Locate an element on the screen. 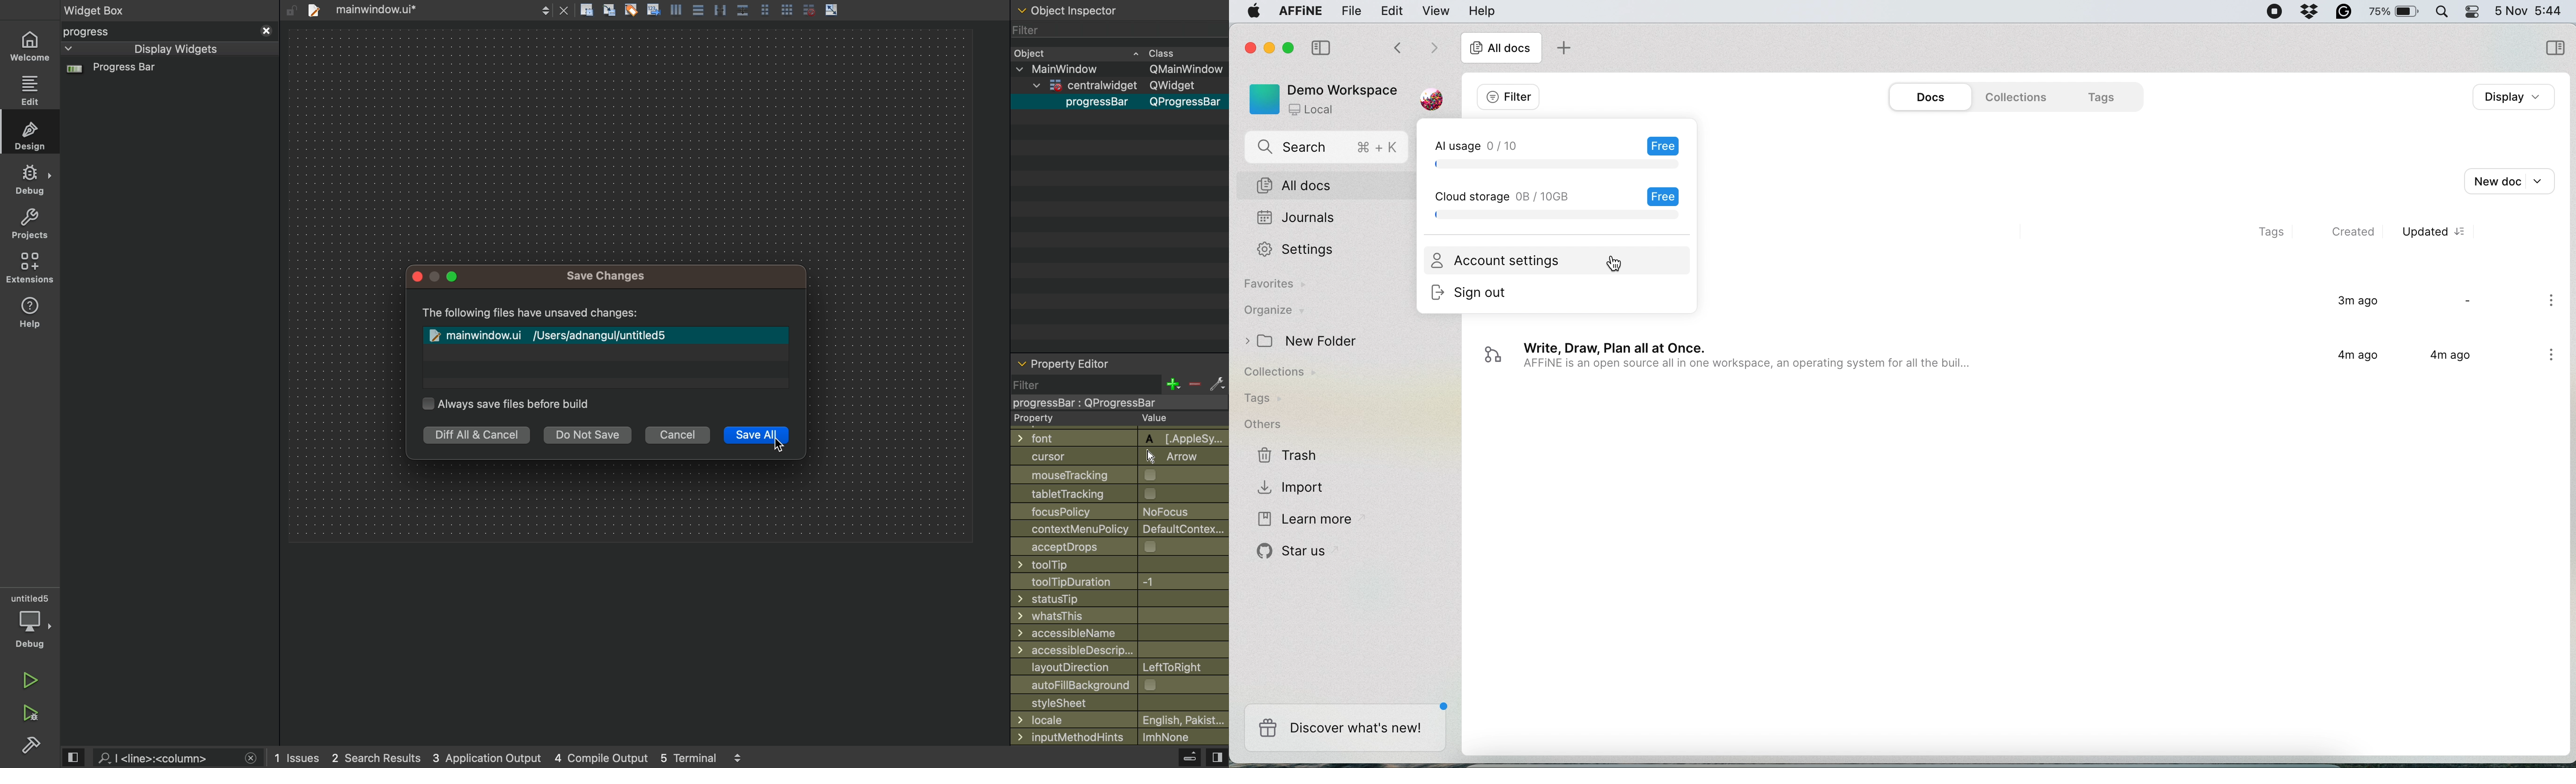 The height and width of the screenshot is (784, 2576). statustip is located at coordinates (1116, 598).